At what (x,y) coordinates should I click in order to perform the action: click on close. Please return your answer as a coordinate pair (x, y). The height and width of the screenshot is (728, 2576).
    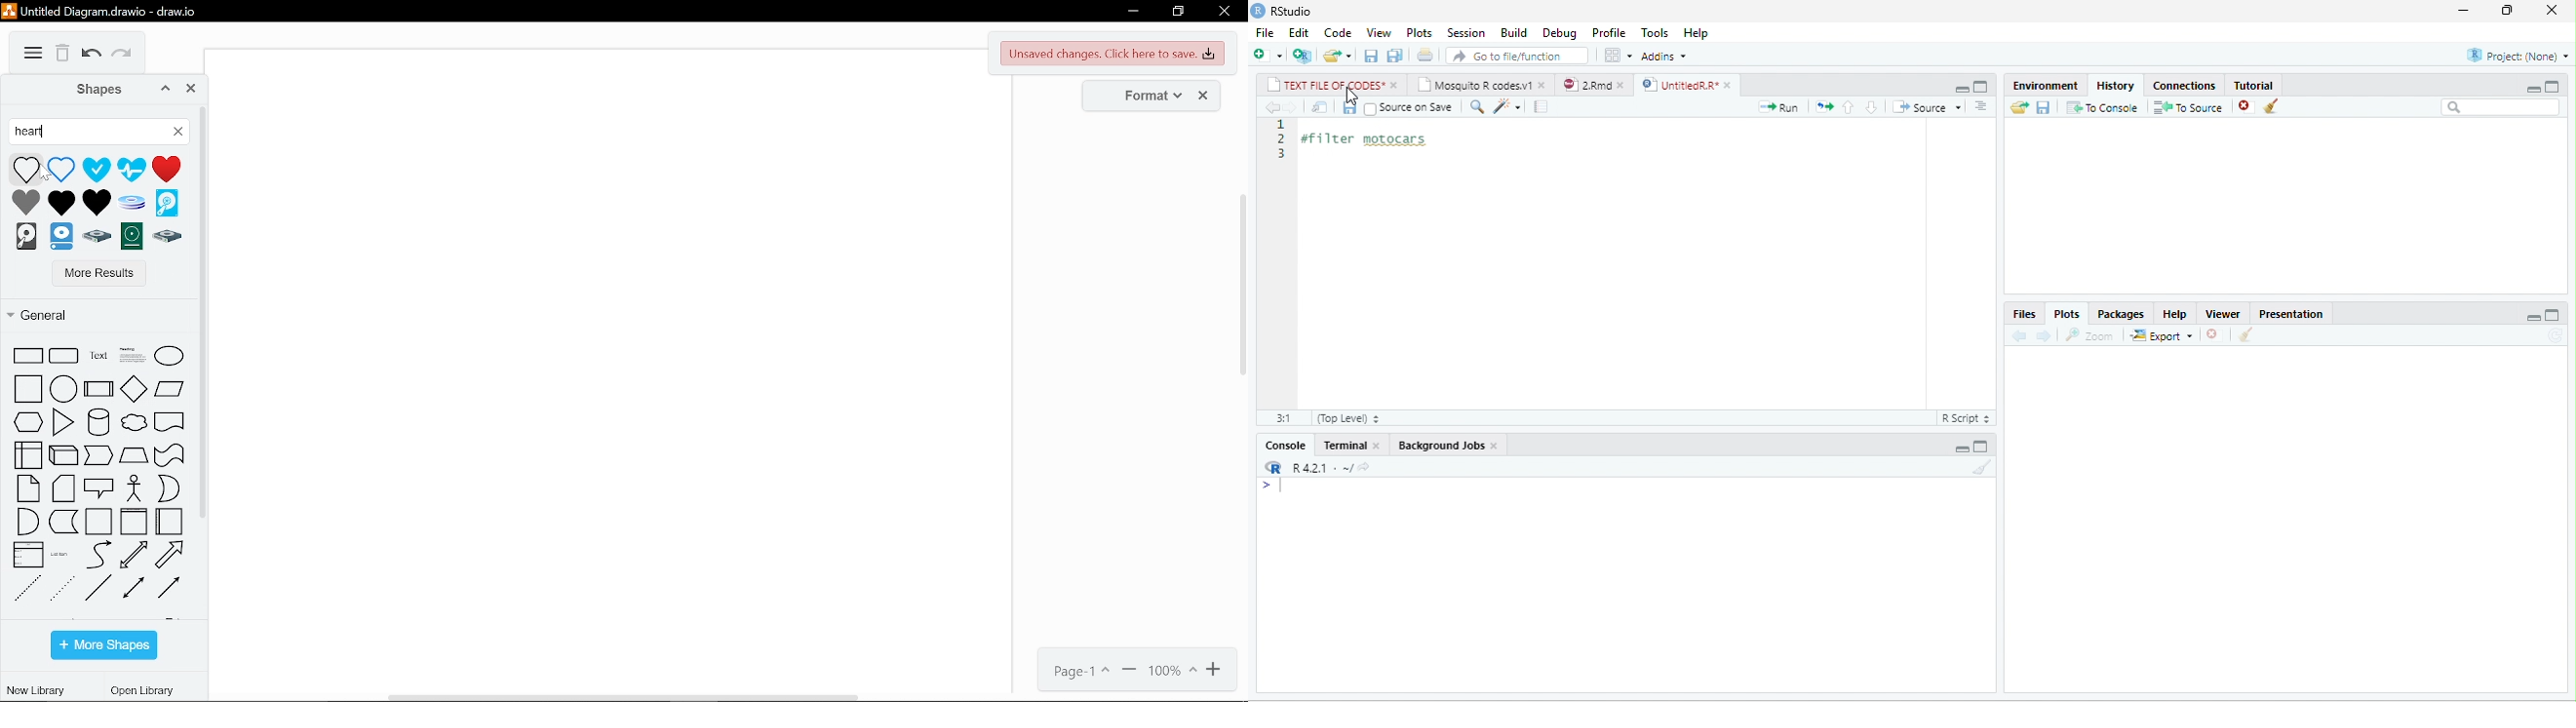
    Looking at the image, I should click on (1206, 96).